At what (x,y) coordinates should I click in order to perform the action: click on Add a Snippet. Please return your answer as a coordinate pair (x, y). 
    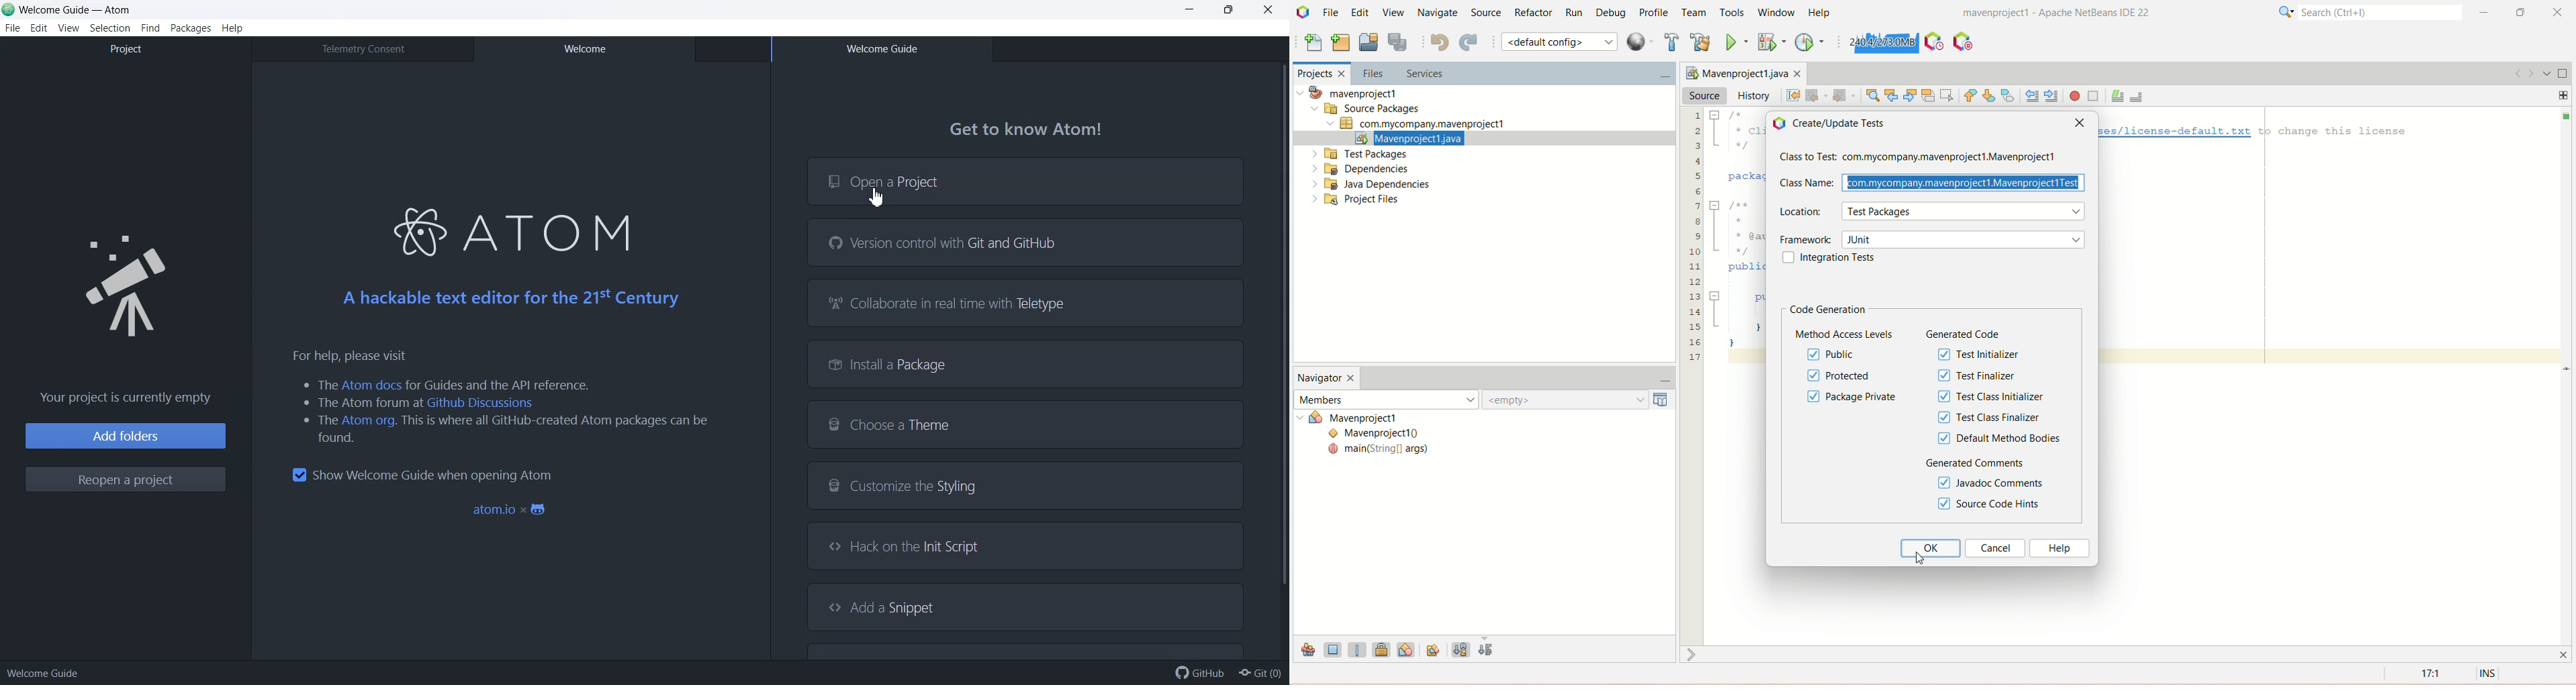
    Looking at the image, I should click on (1024, 606).